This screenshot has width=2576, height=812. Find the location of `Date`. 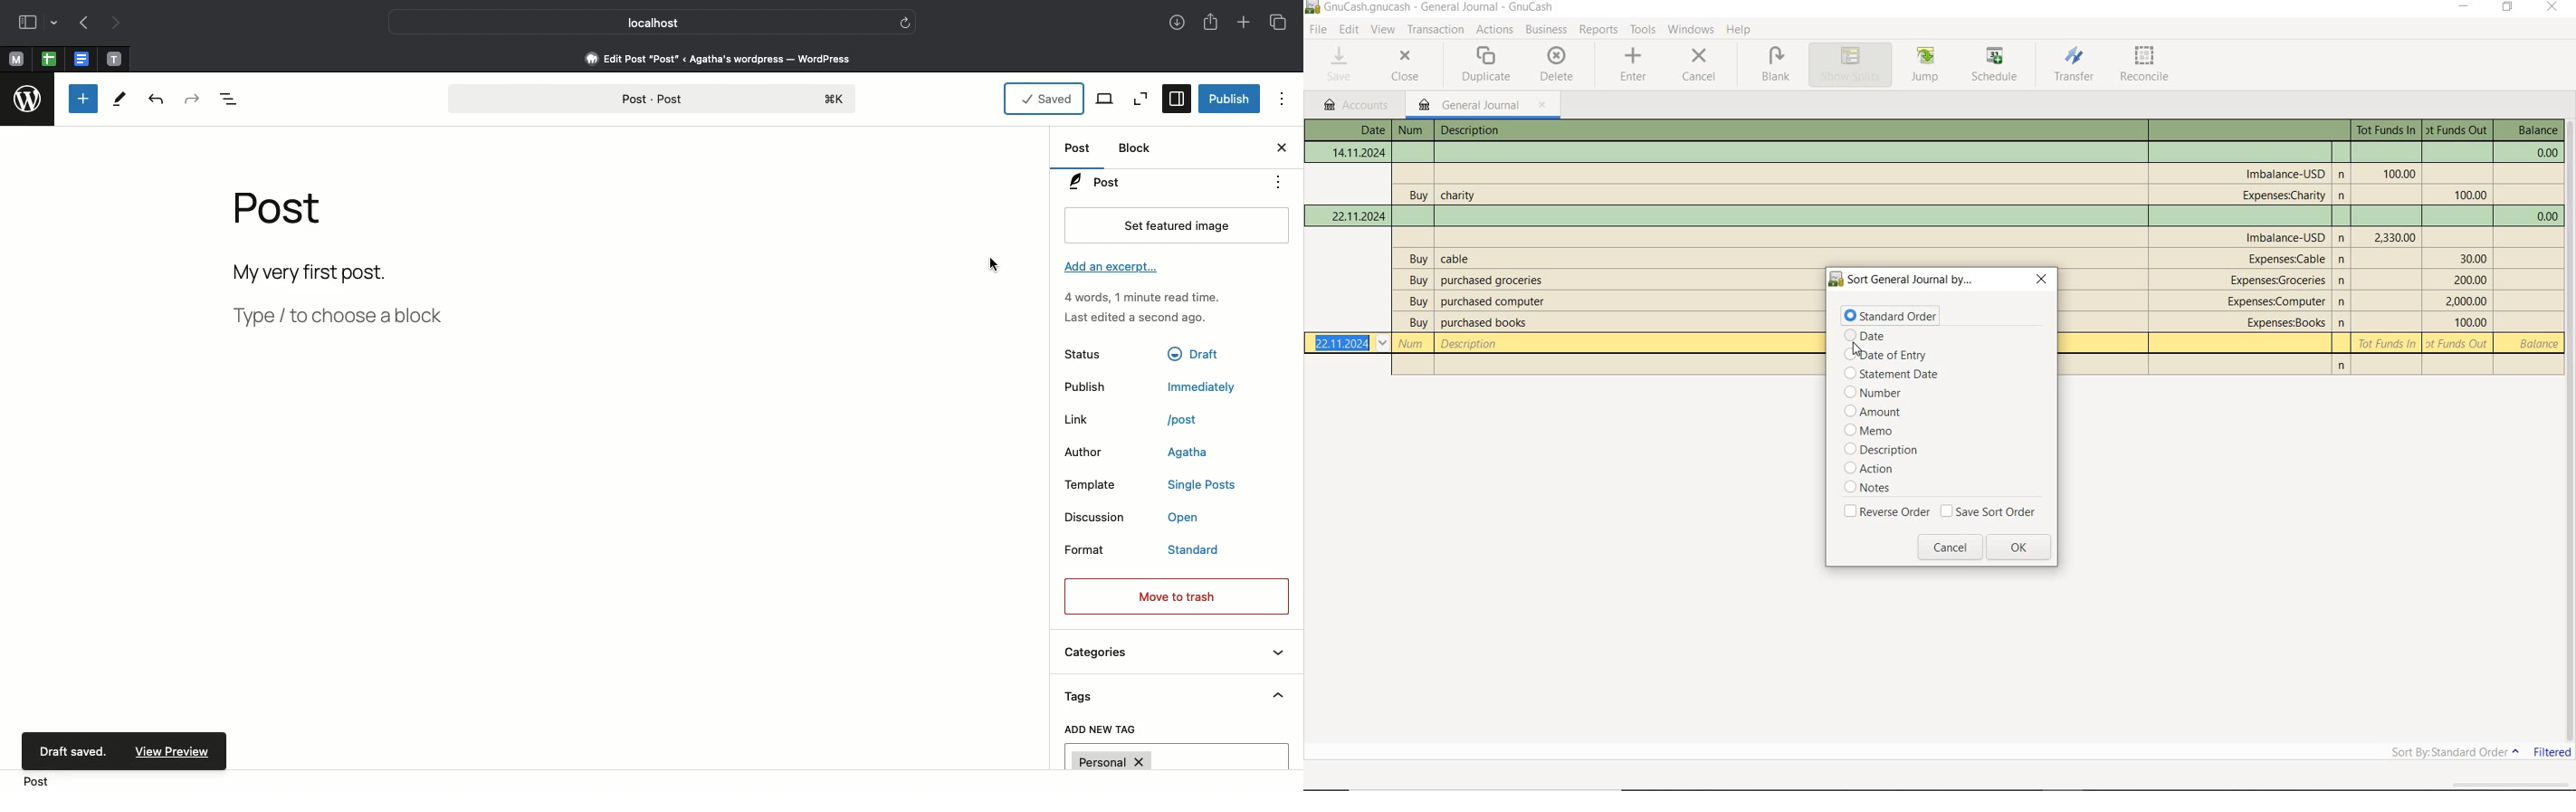

Date is located at coordinates (1366, 130).